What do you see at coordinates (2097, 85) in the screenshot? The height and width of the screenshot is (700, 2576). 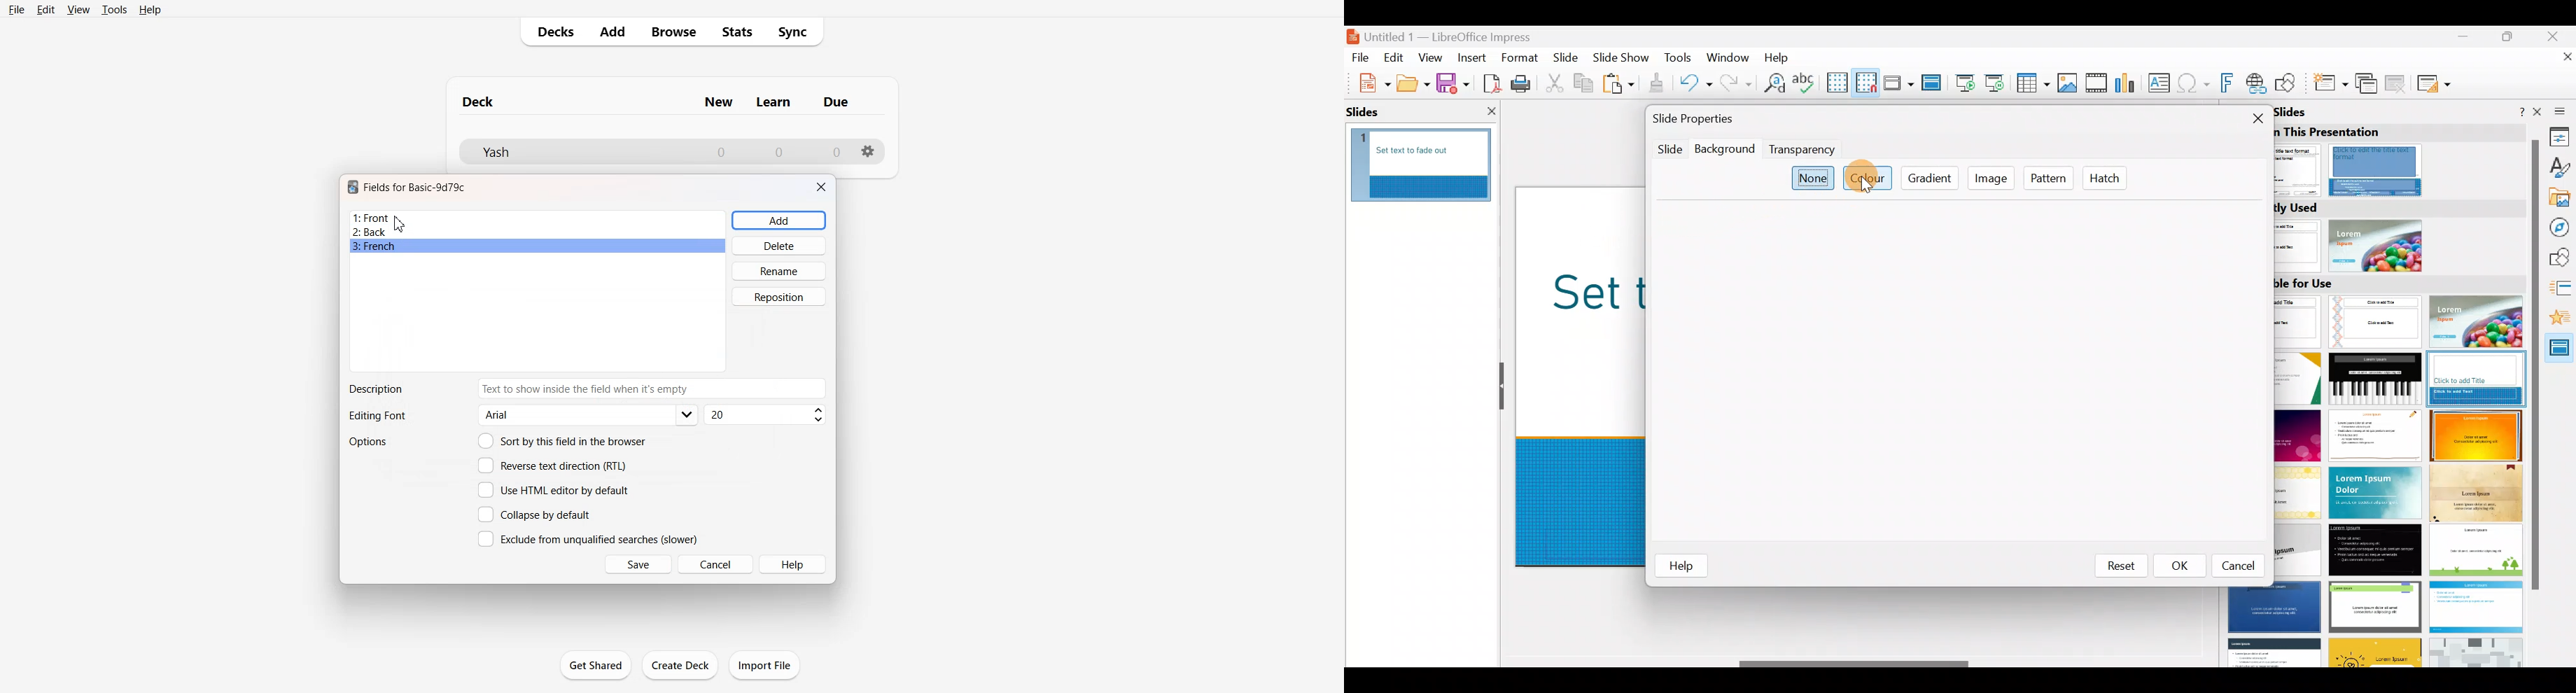 I see `Insert audio or video` at bounding box center [2097, 85].